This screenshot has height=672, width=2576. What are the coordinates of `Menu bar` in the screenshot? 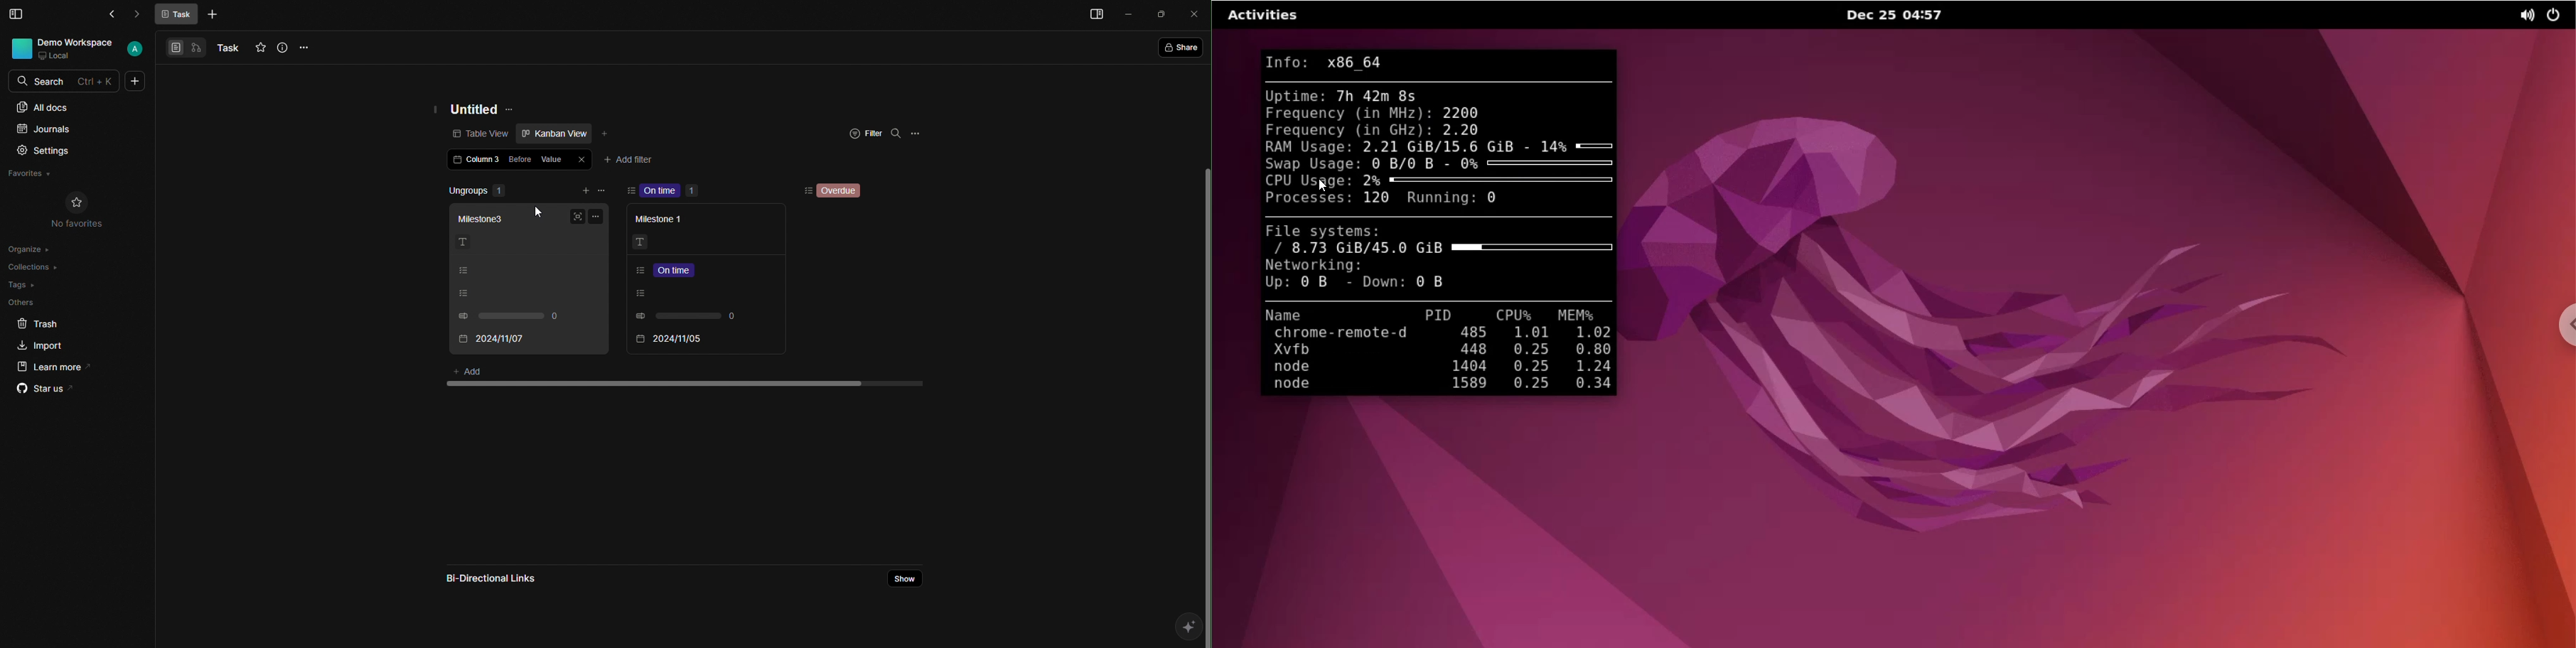 It's located at (1093, 16).